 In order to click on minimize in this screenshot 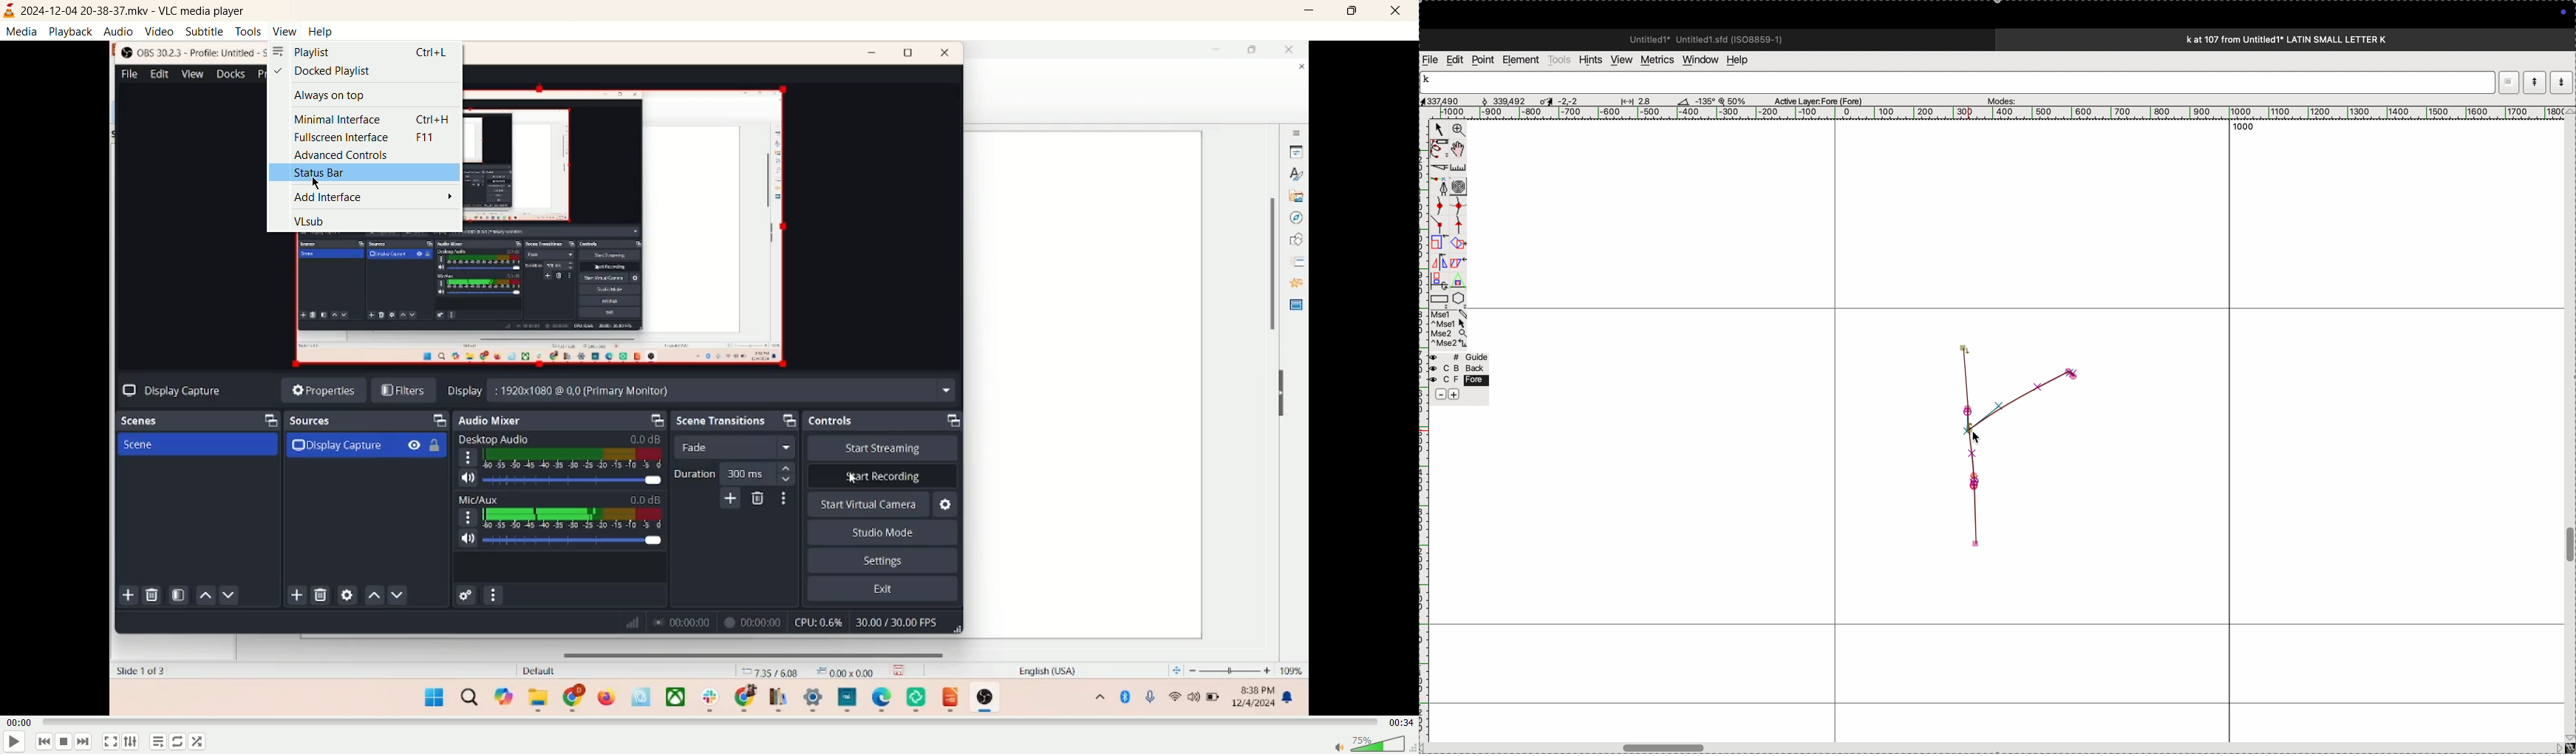, I will do `click(1312, 13)`.